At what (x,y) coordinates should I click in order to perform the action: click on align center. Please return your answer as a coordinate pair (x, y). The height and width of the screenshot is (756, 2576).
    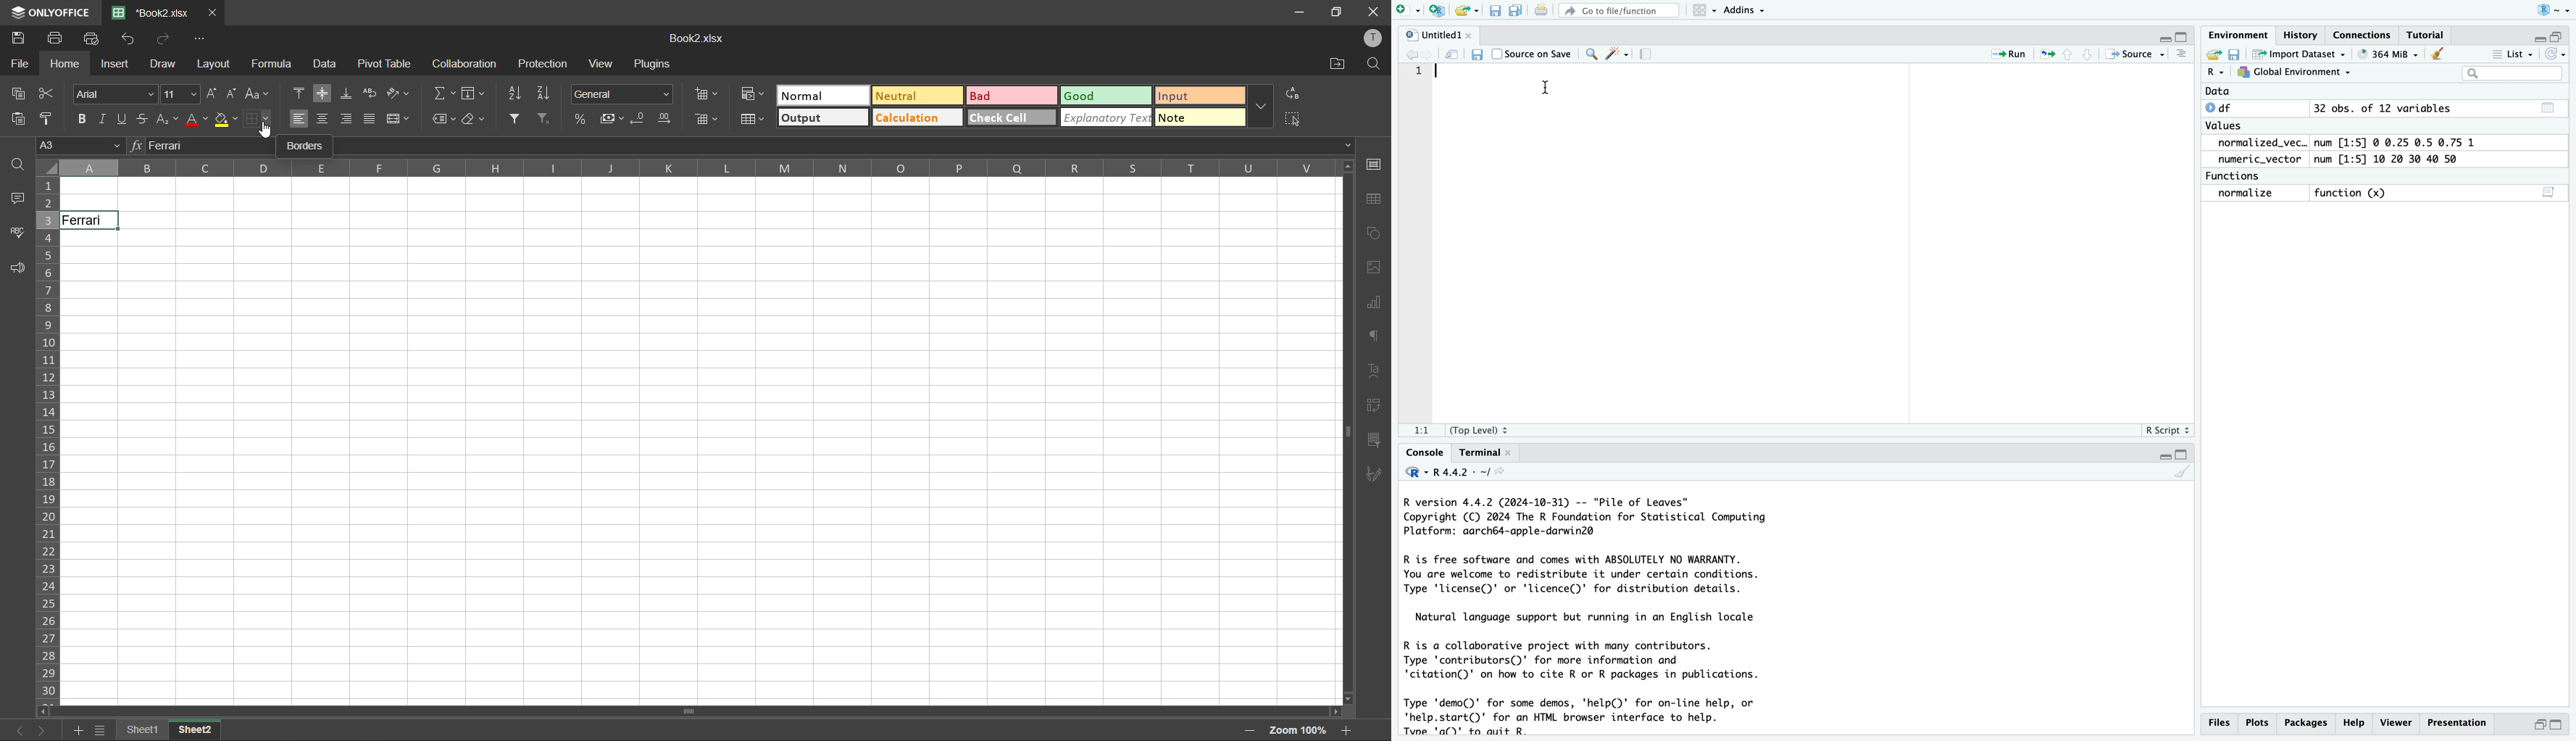
    Looking at the image, I should click on (324, 119).